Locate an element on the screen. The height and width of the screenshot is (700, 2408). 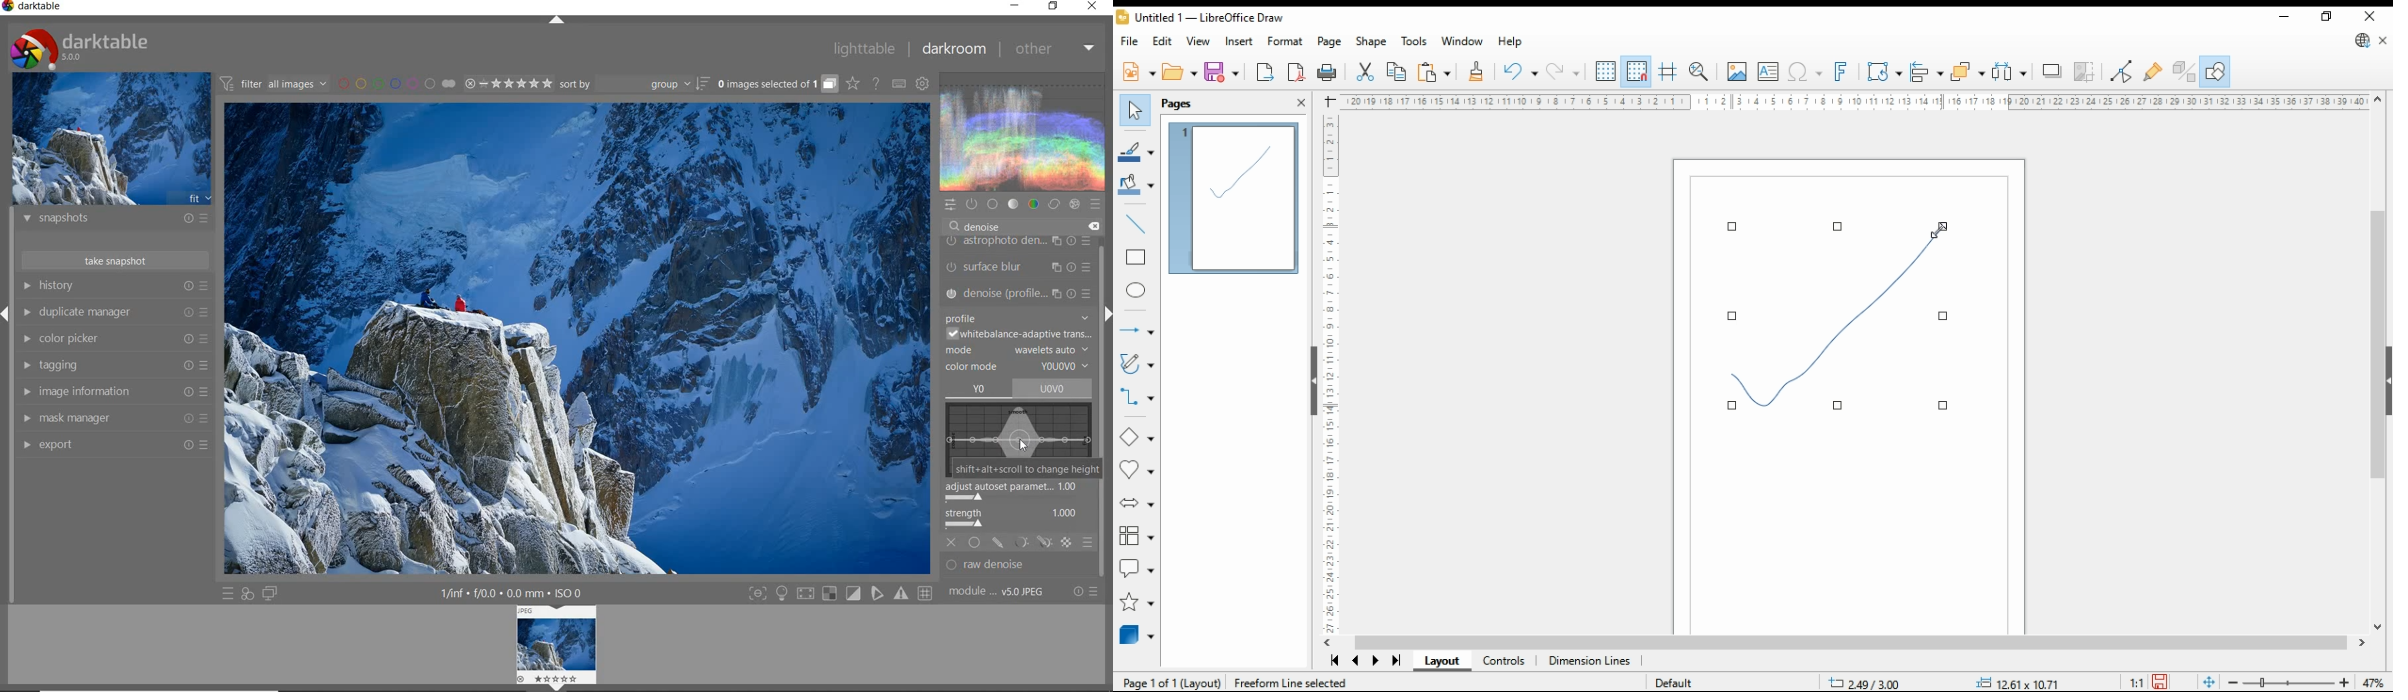
block arrows is located at coordinates (1136, 503).